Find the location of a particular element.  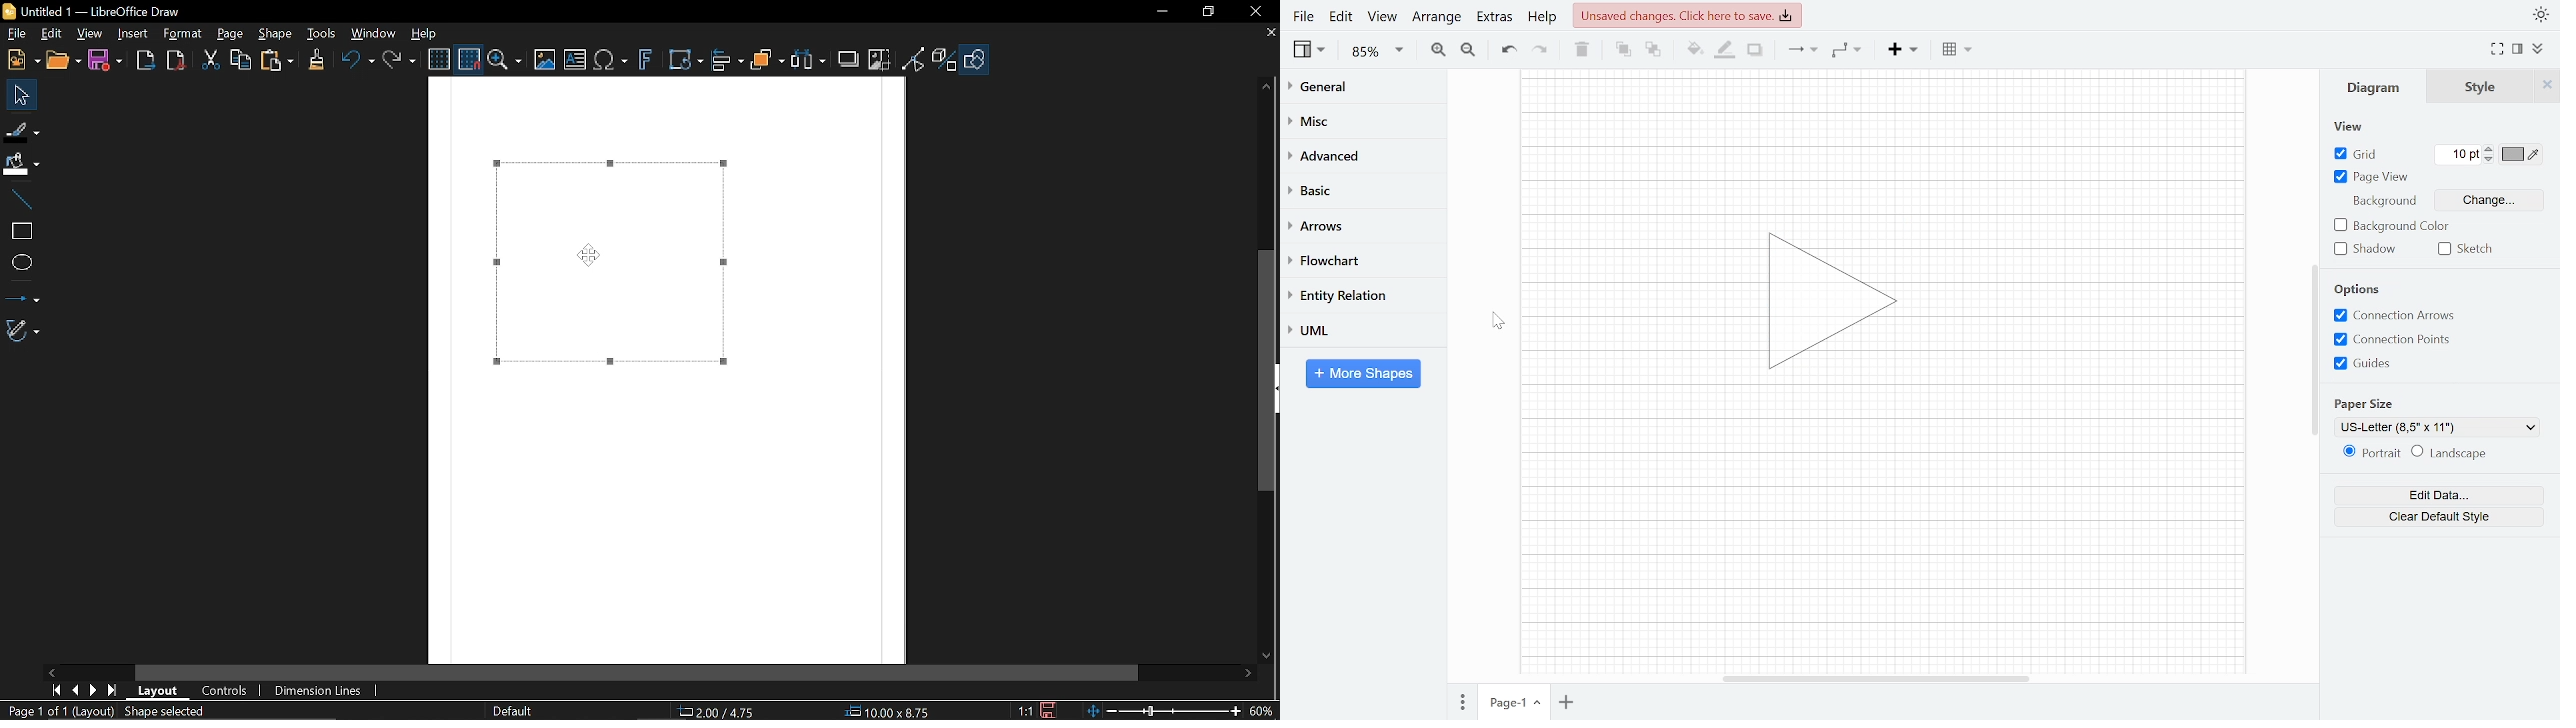

Display grid is located at coordinates (439, 60).